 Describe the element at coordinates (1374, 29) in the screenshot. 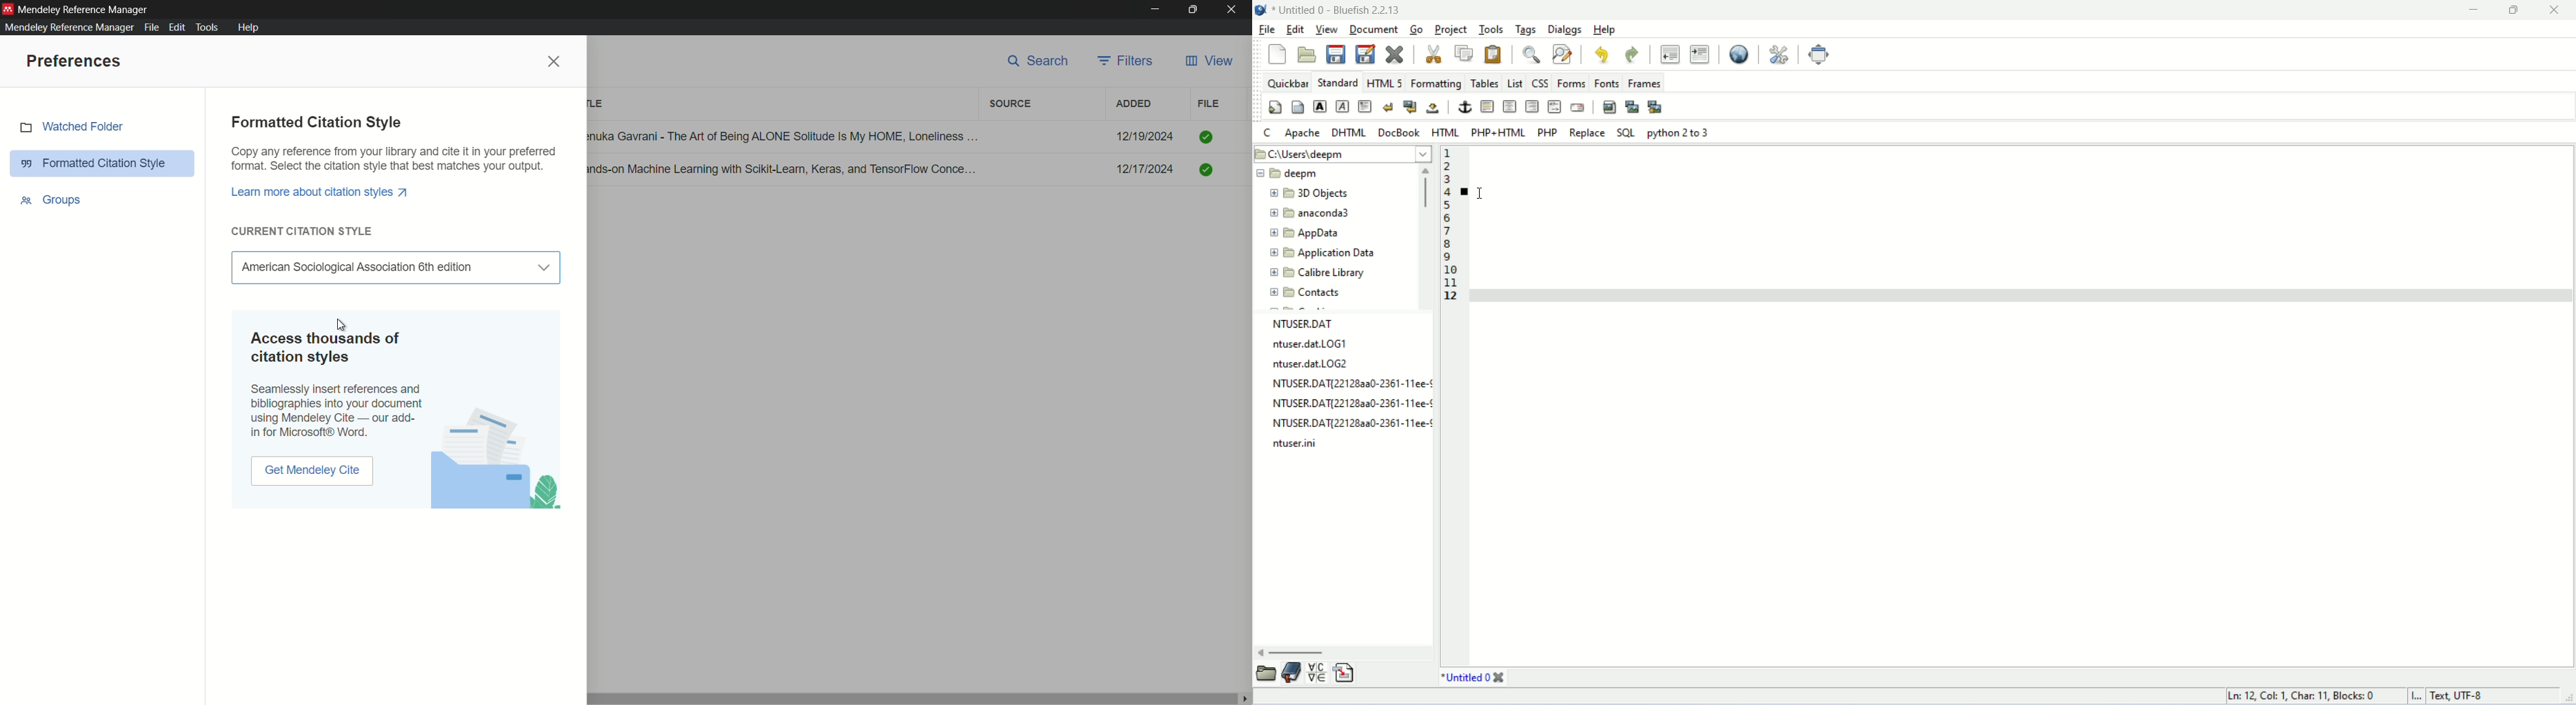

I see `document` at that location.